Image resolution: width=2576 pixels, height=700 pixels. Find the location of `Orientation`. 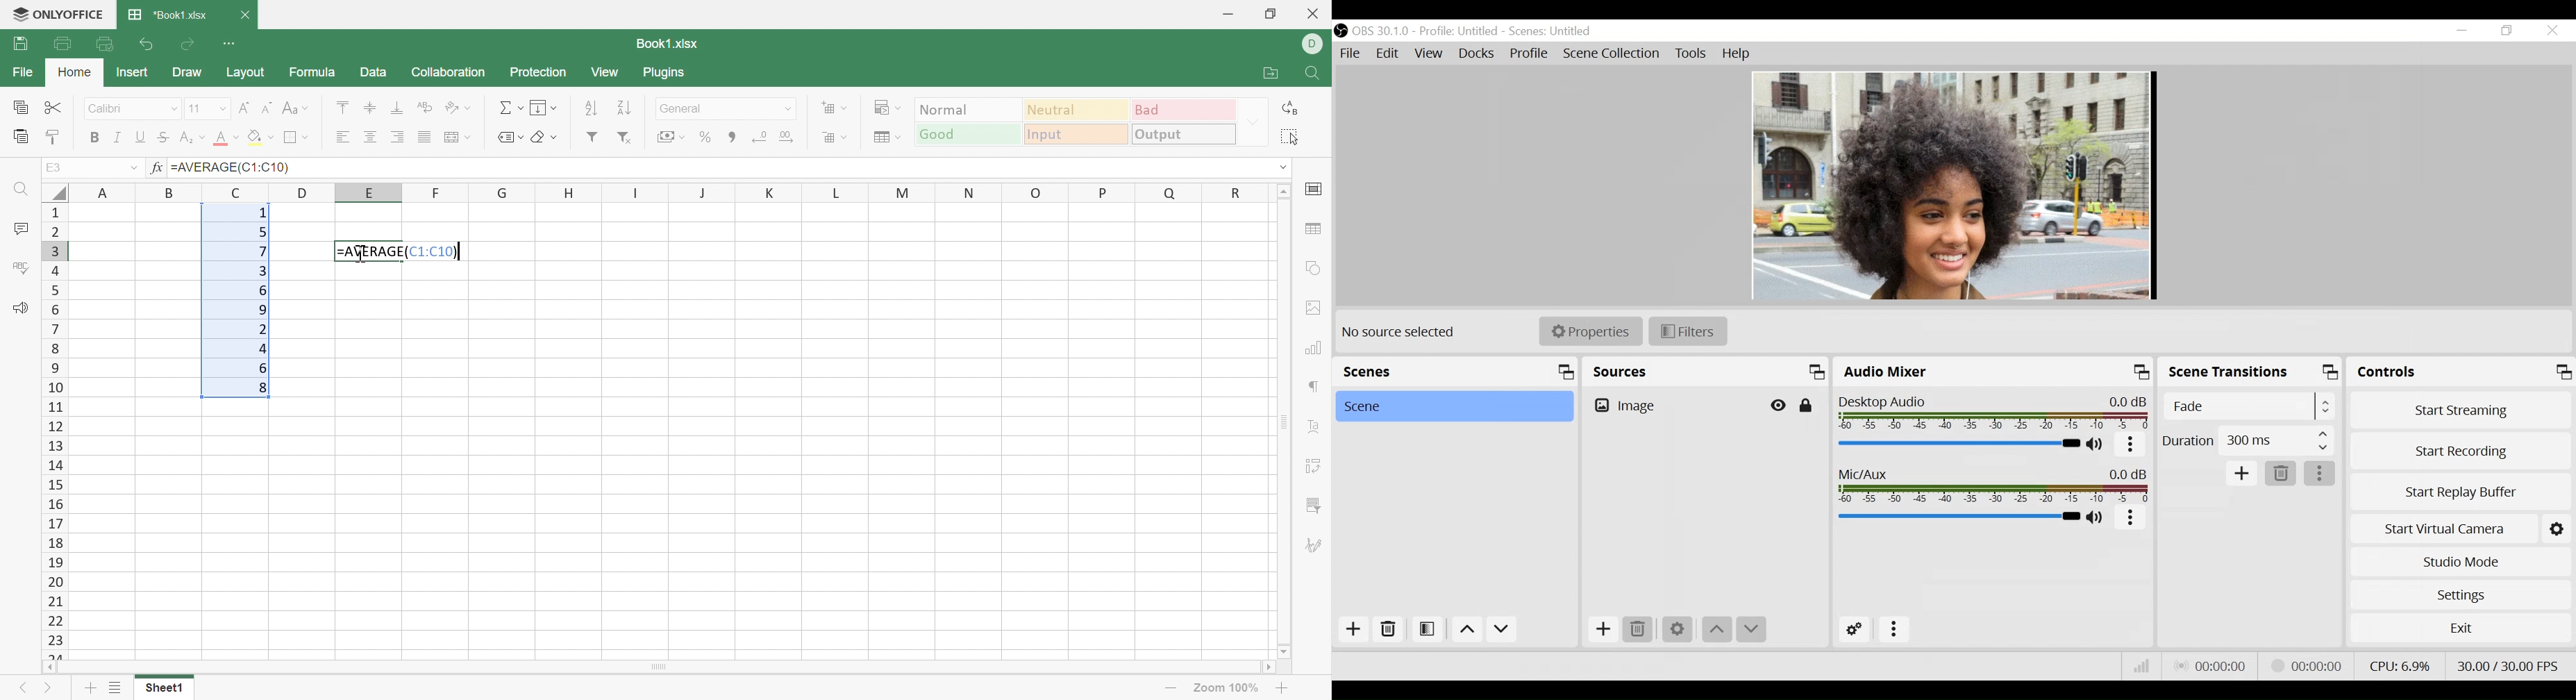

Orientation is located at coordinates (458, 108).